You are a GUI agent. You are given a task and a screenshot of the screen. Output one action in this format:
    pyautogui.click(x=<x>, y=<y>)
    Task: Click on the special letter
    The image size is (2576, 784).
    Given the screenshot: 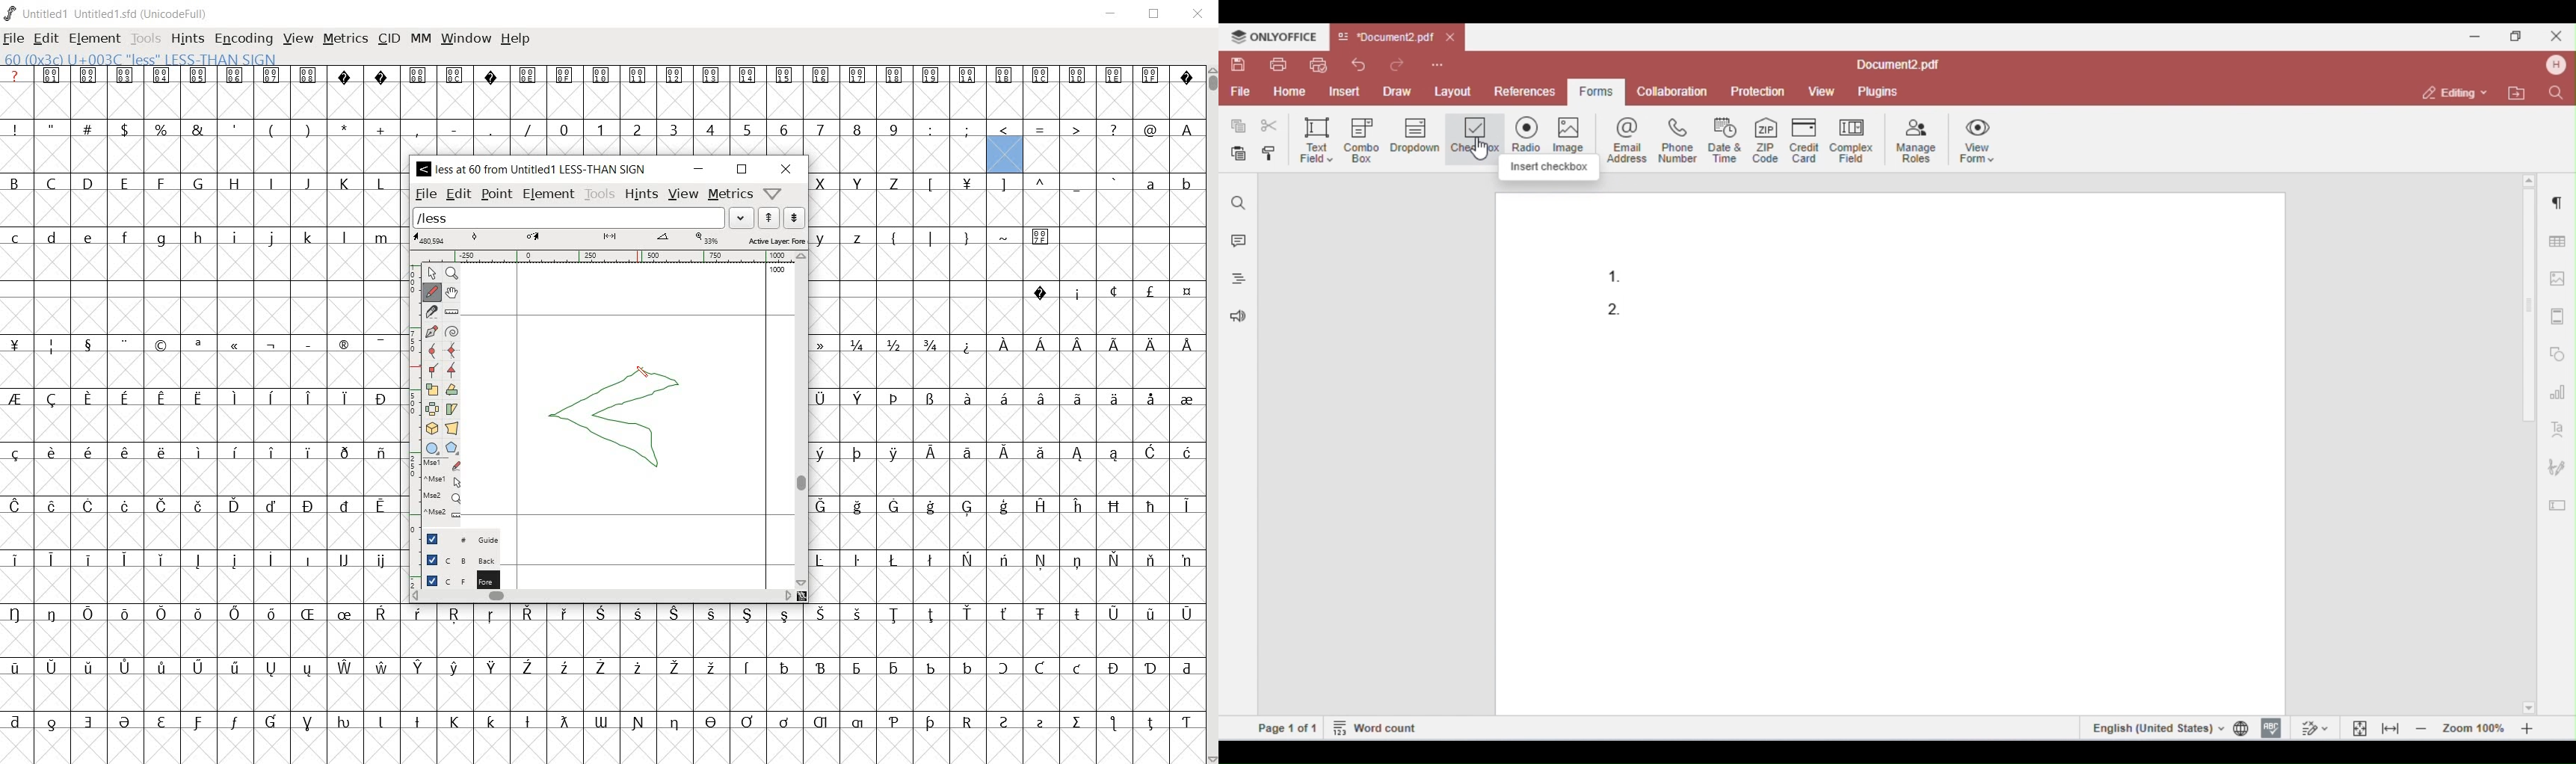 What is the action you would take?
    pyautogui.click(x=1006, y=558)
    